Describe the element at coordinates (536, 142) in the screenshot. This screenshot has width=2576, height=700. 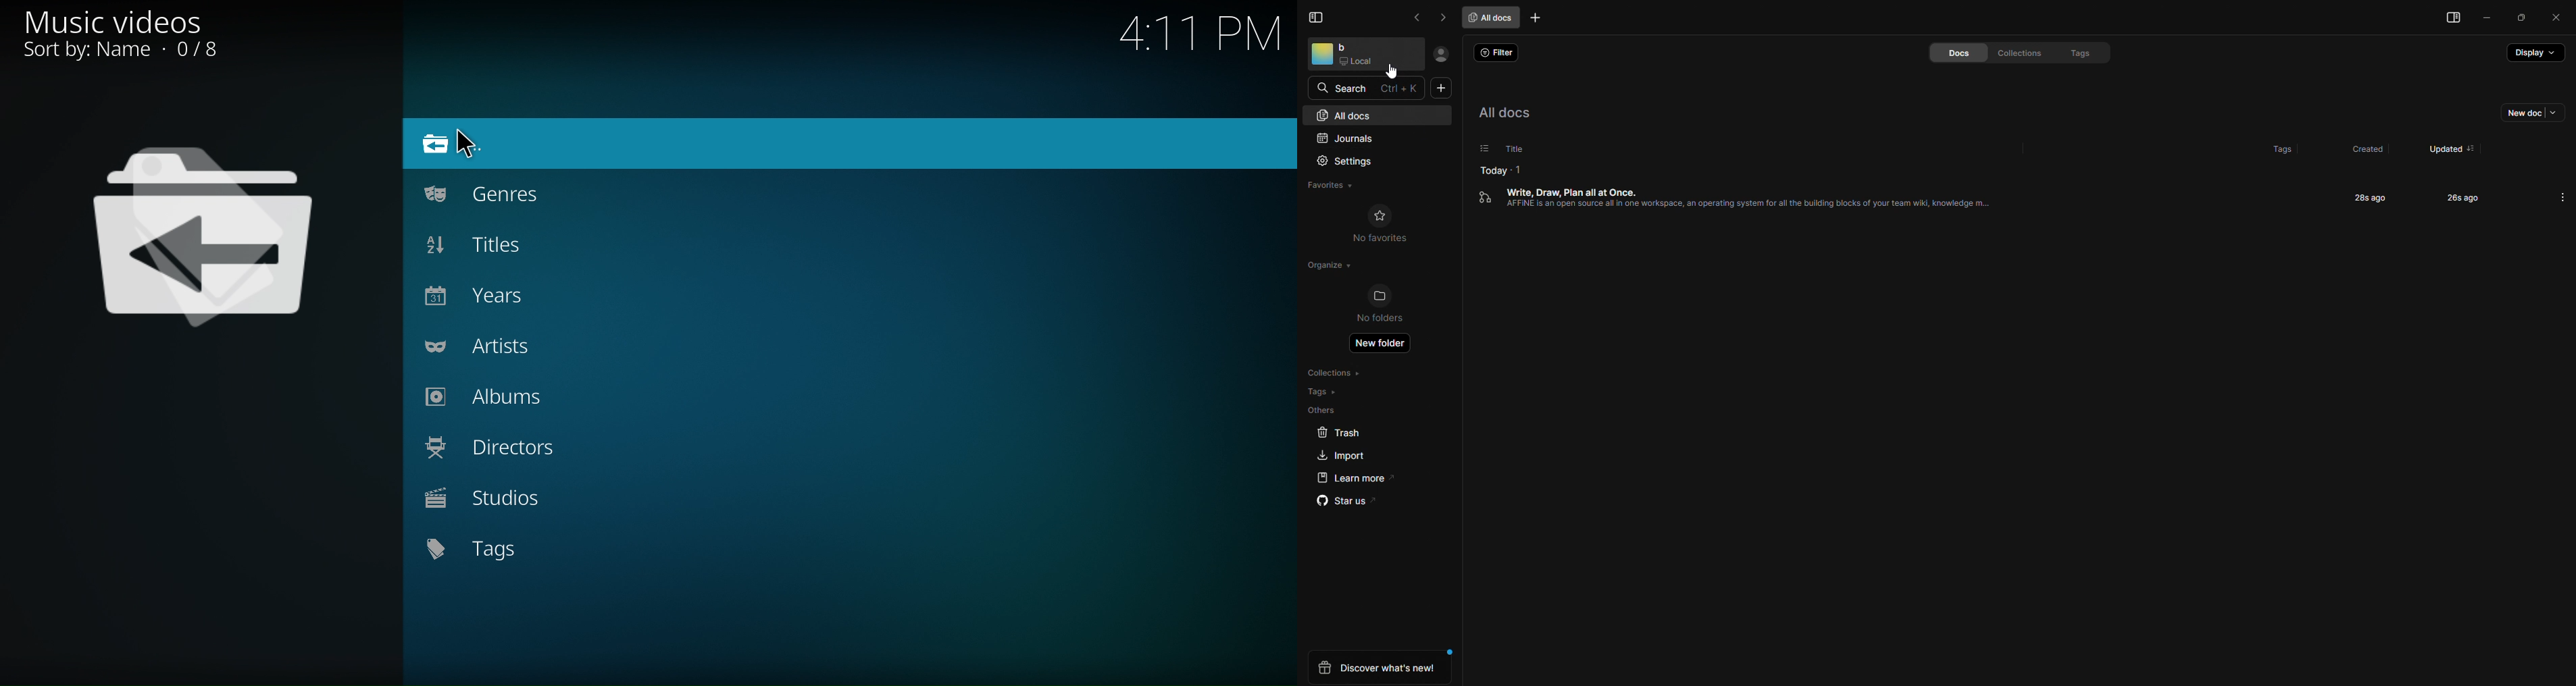
I see `Go to files` at that location.